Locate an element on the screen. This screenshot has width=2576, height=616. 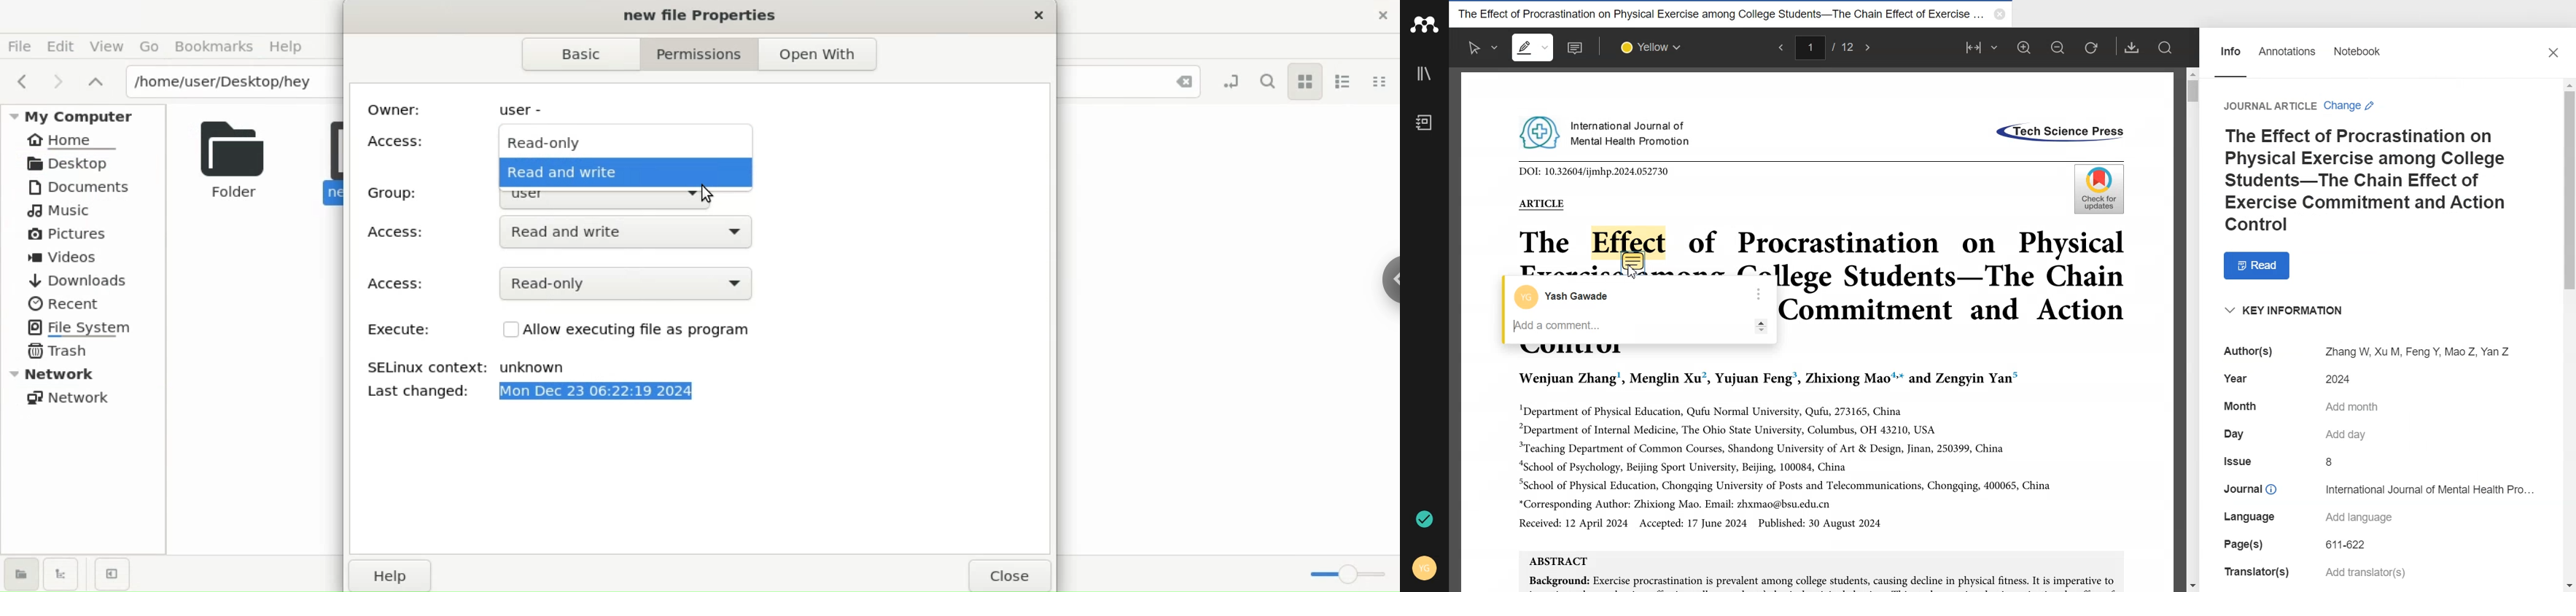
Group: is located at coordinates (398, 194).